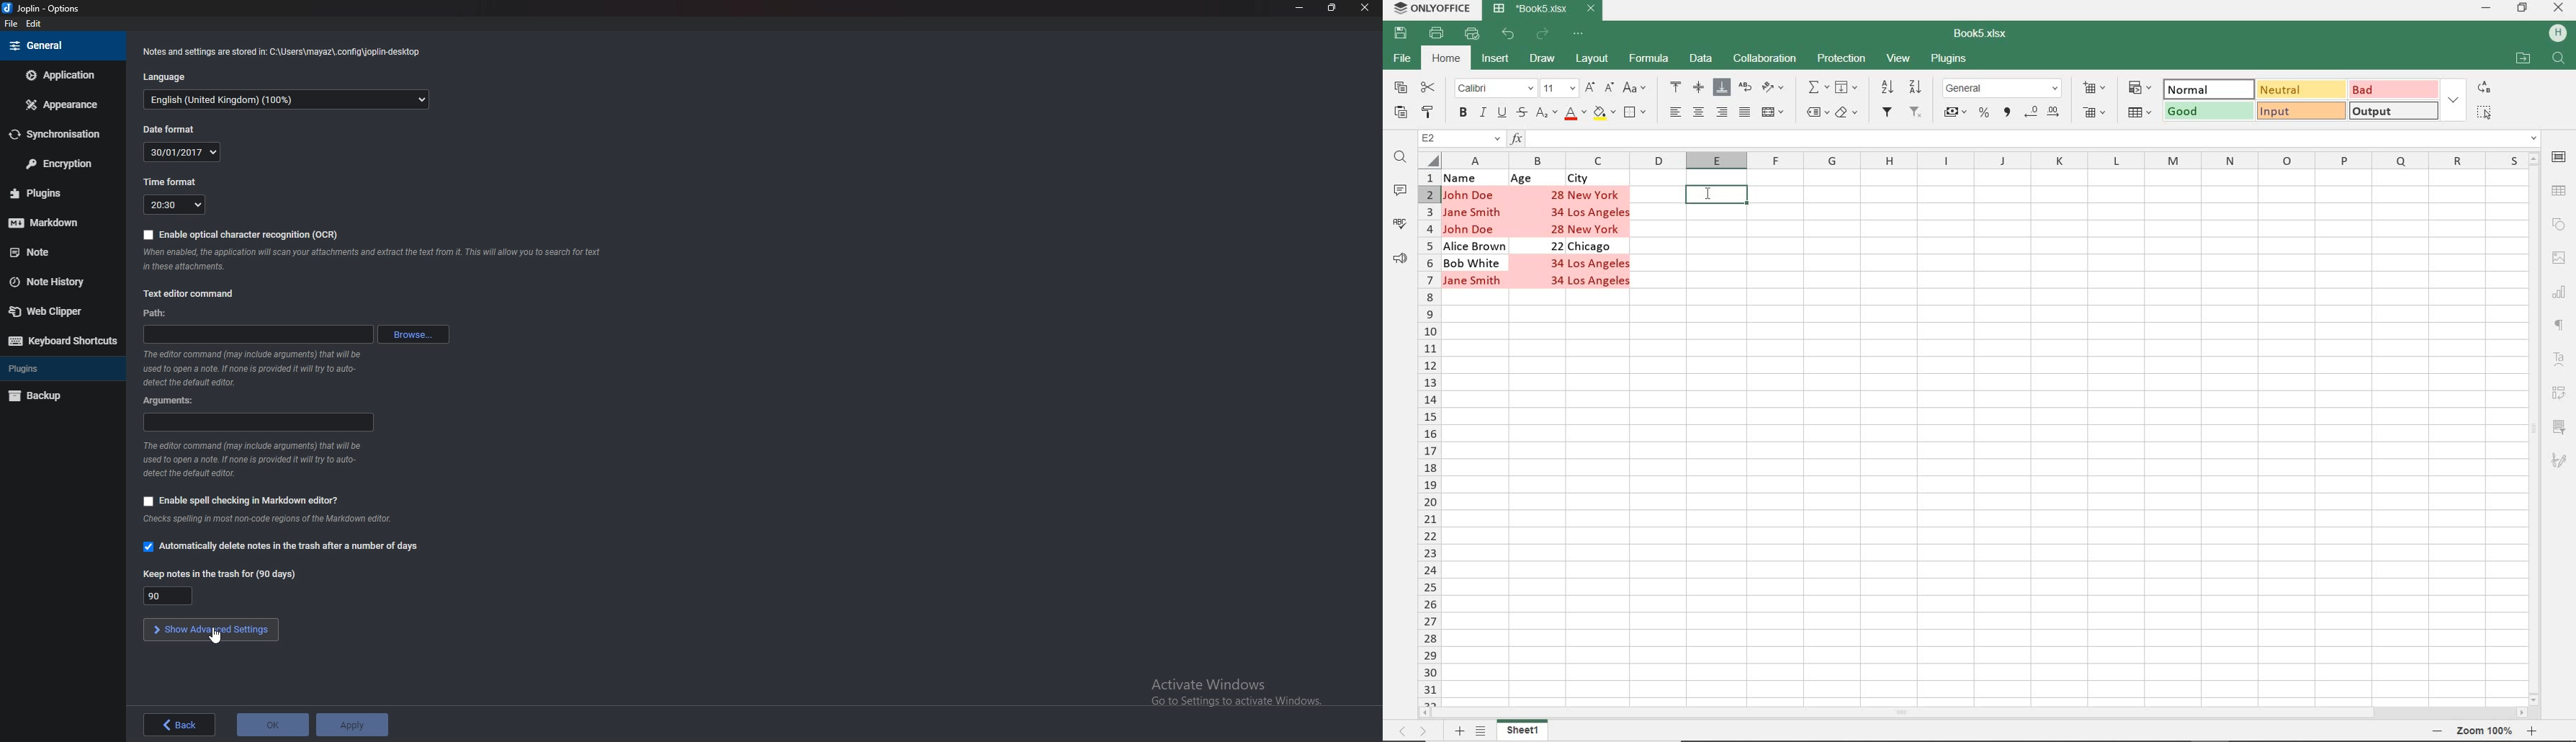 This screenshot has width=2576, height=756. I want to click on OUTPUT, so click(2394, 111).